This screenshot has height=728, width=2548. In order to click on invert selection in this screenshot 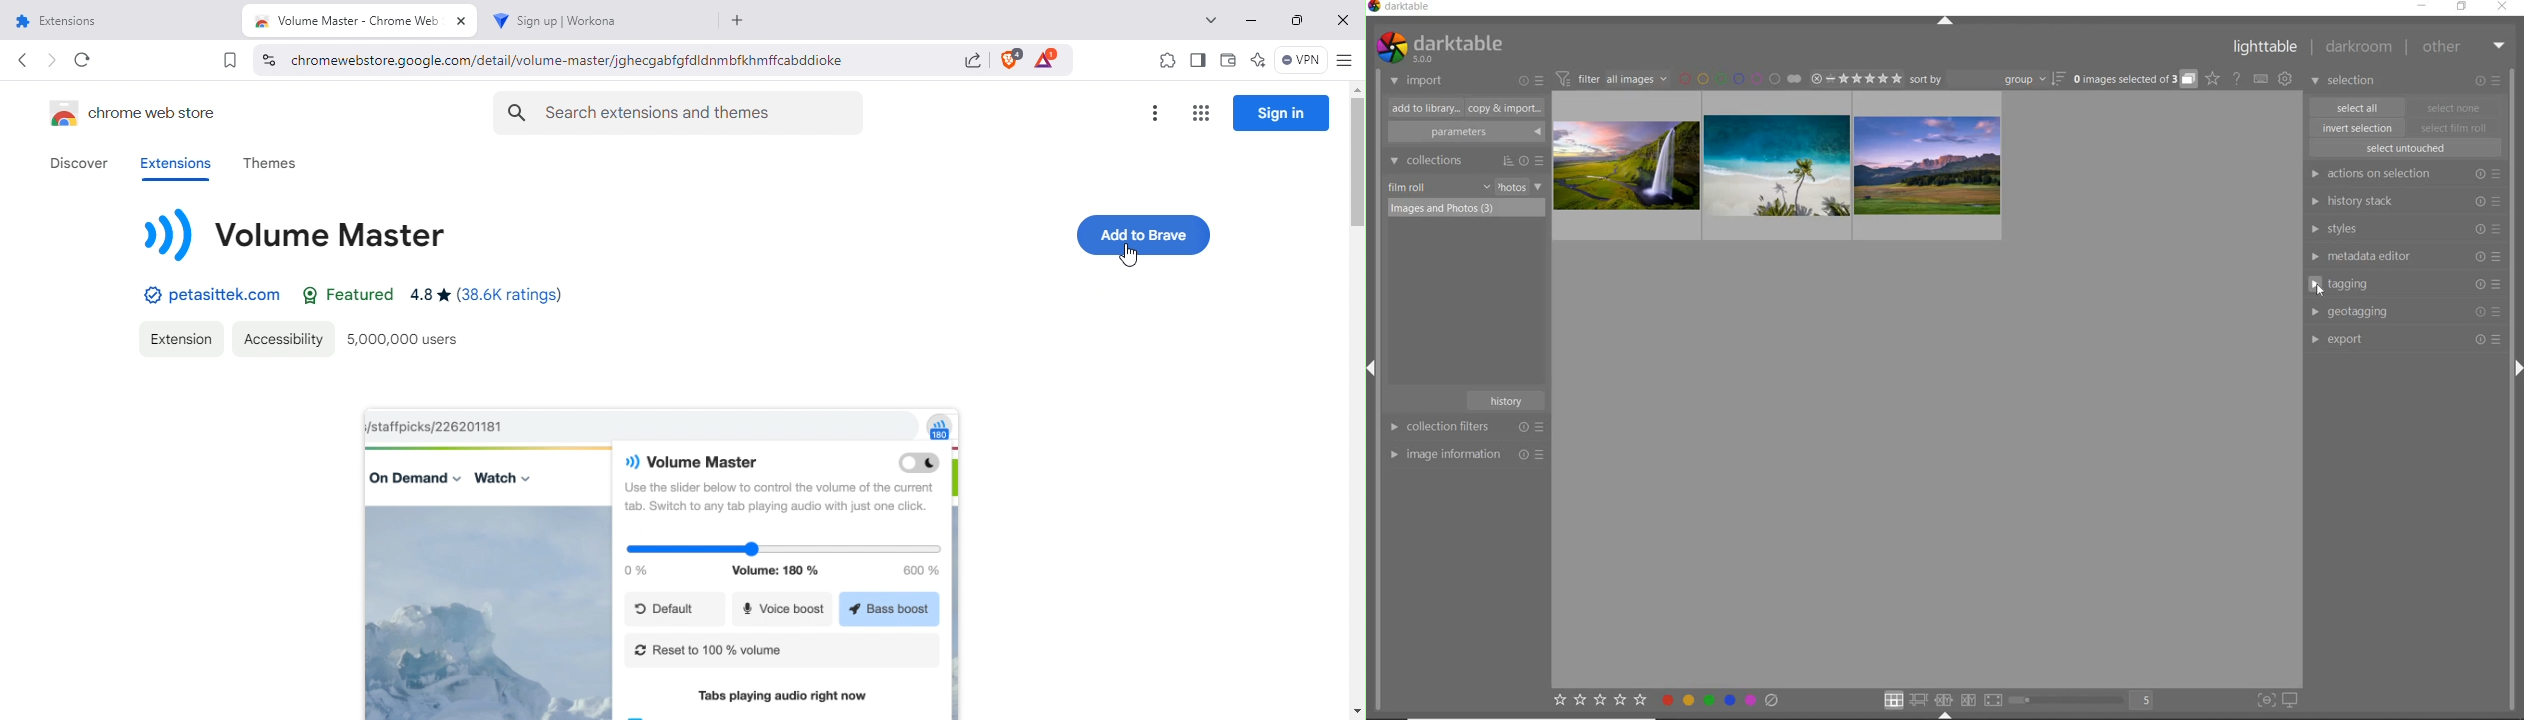, I will do `click(2359, 128)`.